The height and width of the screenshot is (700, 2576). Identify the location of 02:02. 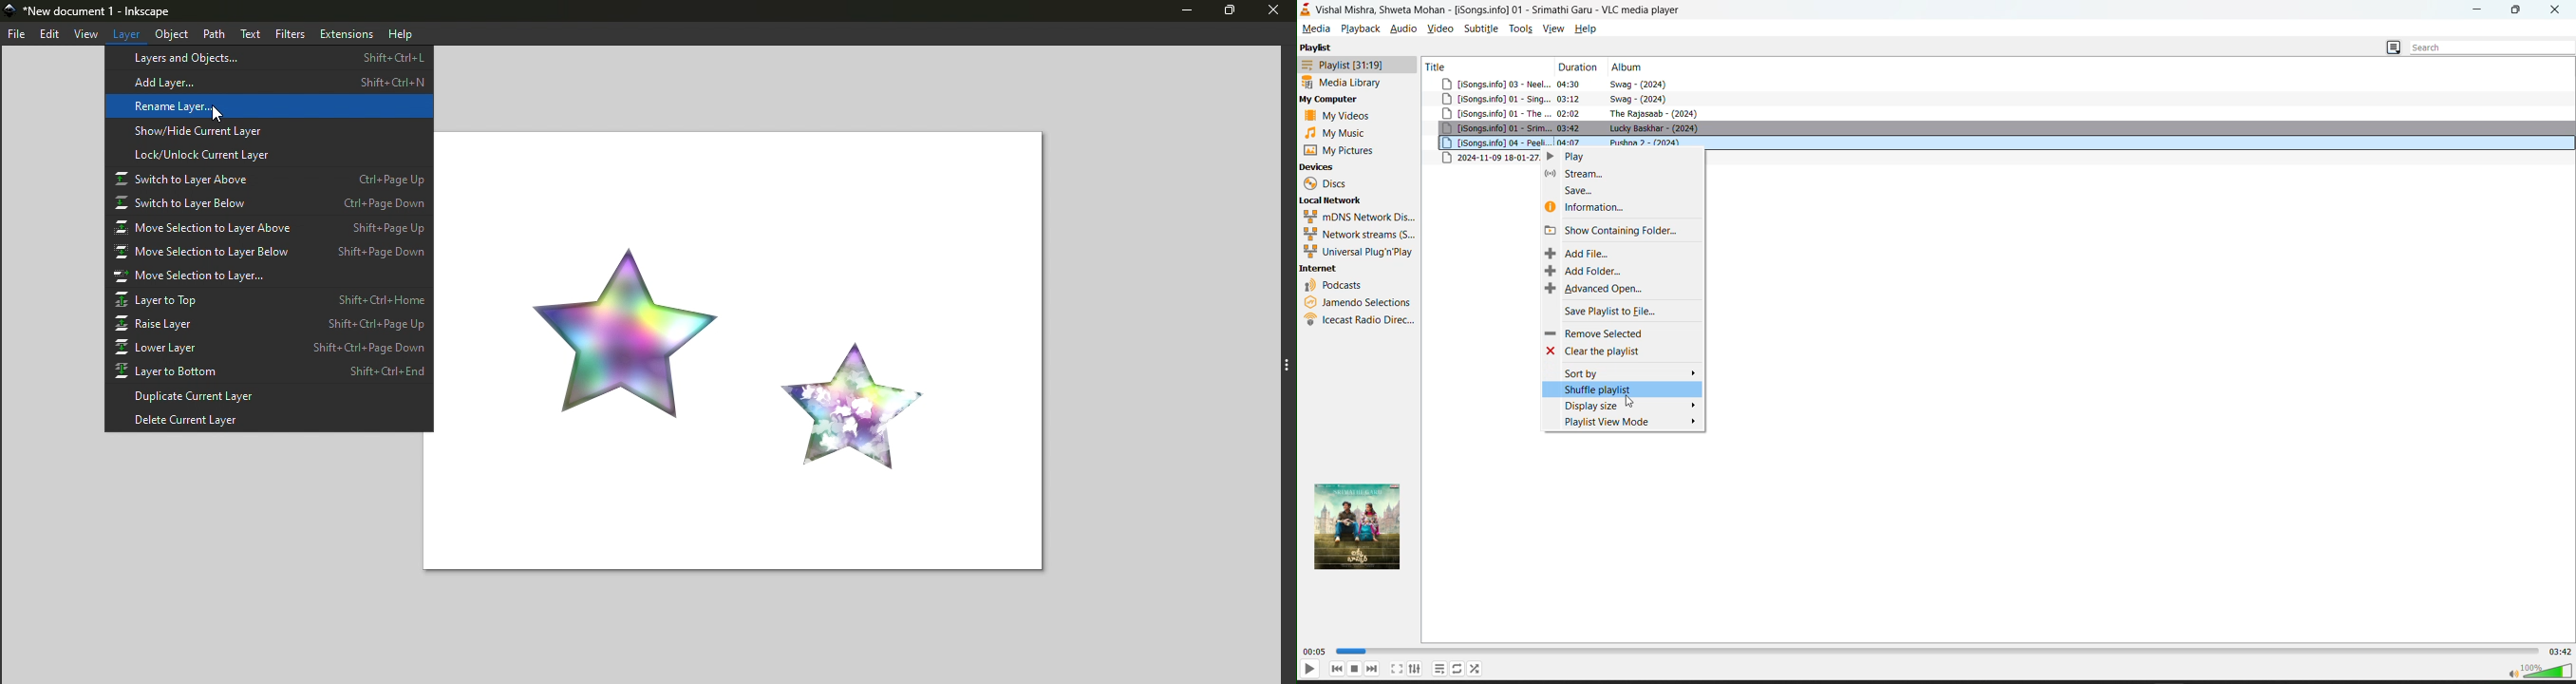
(1572, 113).